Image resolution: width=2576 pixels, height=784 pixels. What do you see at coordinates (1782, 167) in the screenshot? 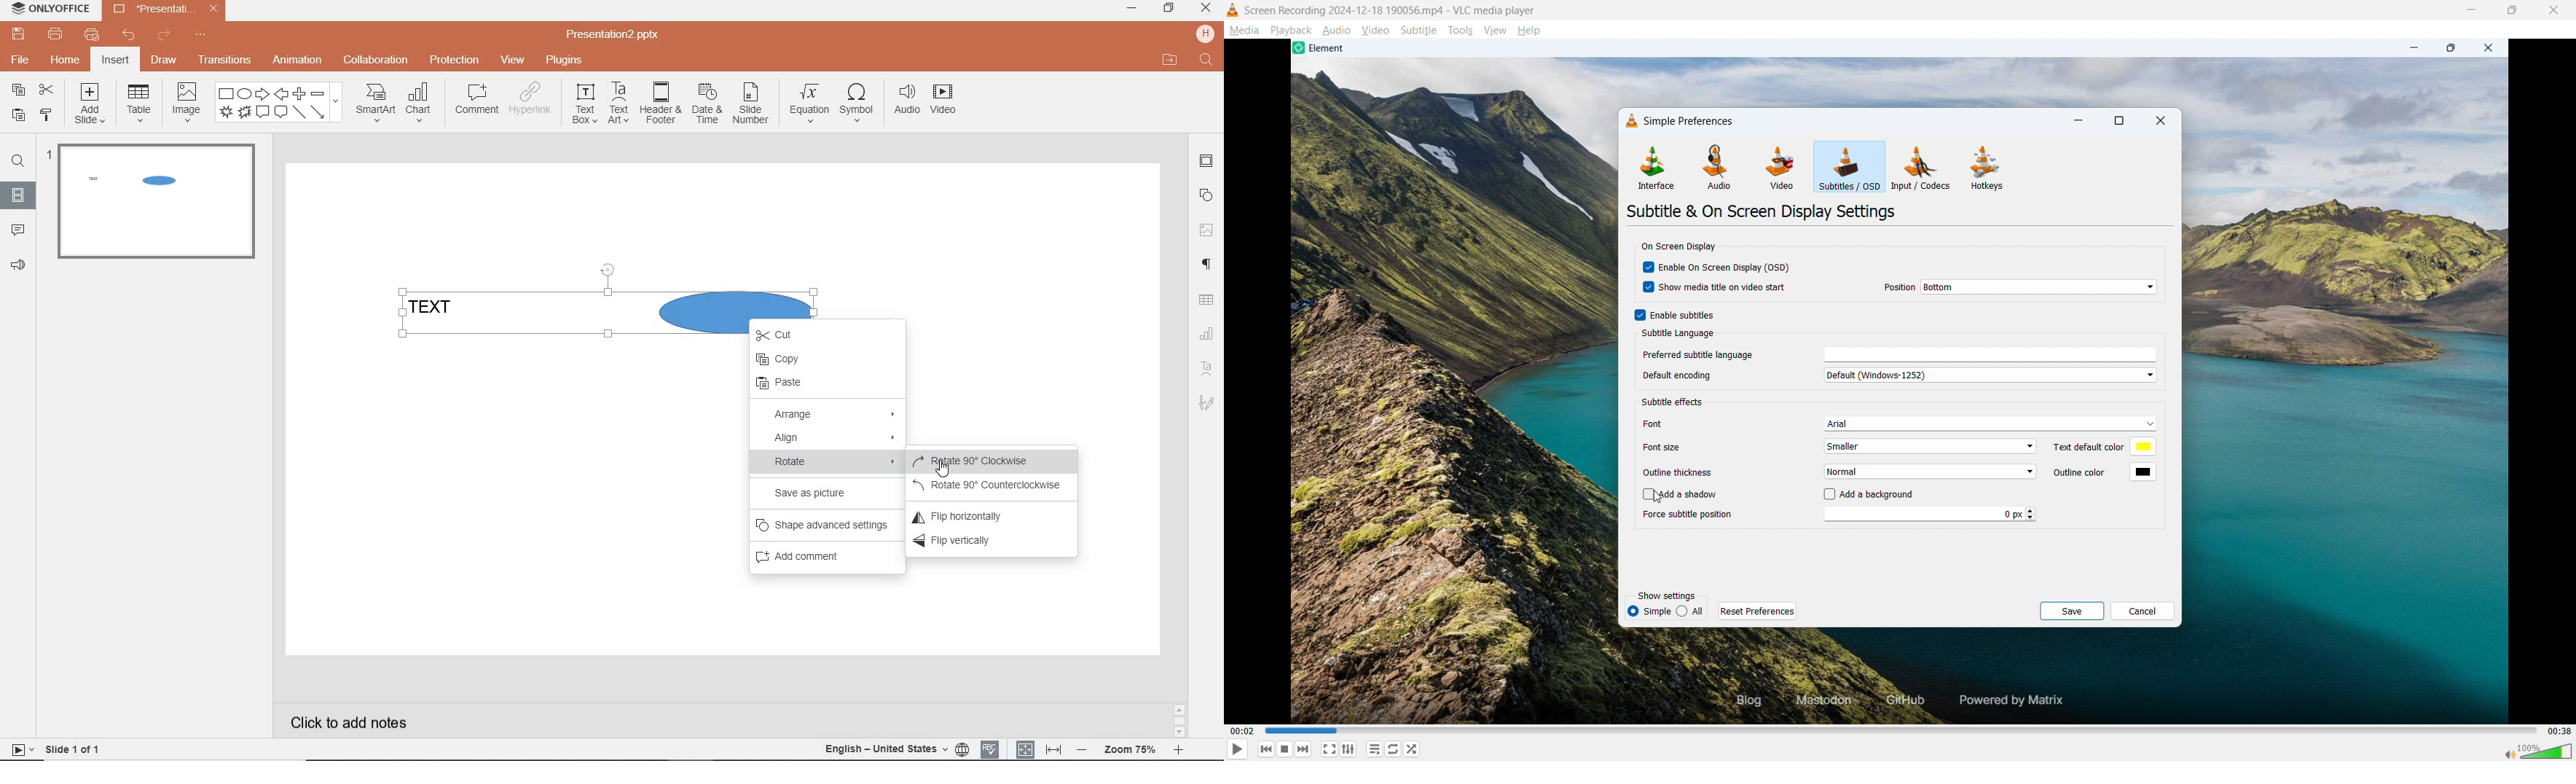
I see `Video ` at bounding box center [1782, 167].